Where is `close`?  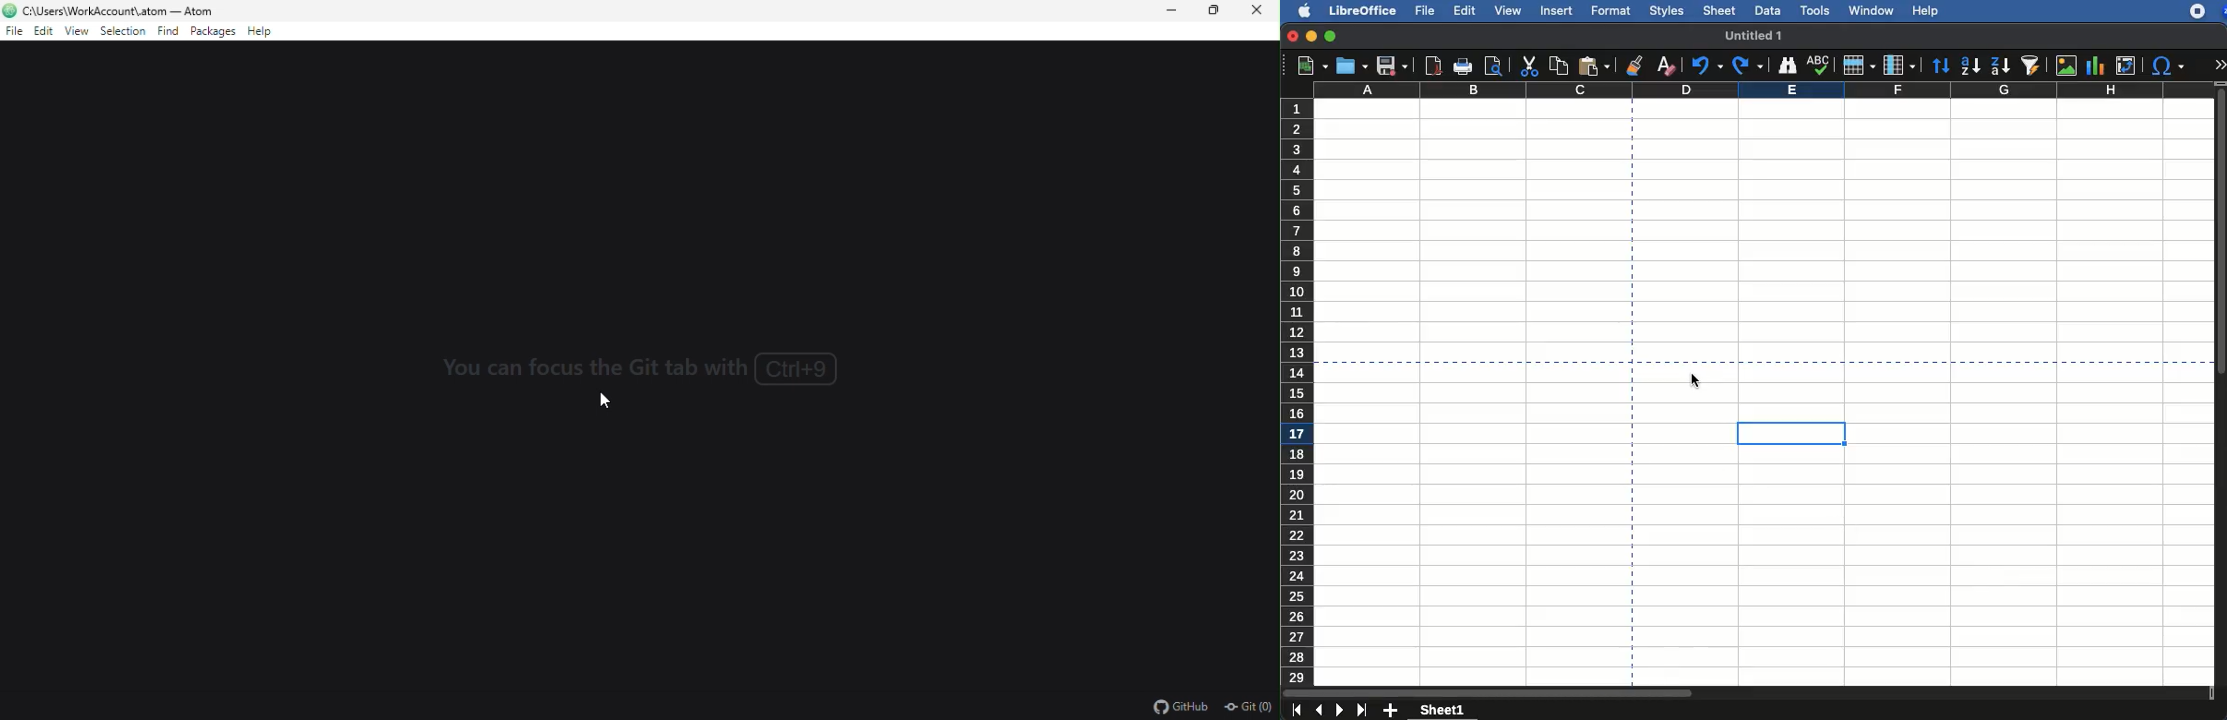 close is located at coordinates (1261, 14).